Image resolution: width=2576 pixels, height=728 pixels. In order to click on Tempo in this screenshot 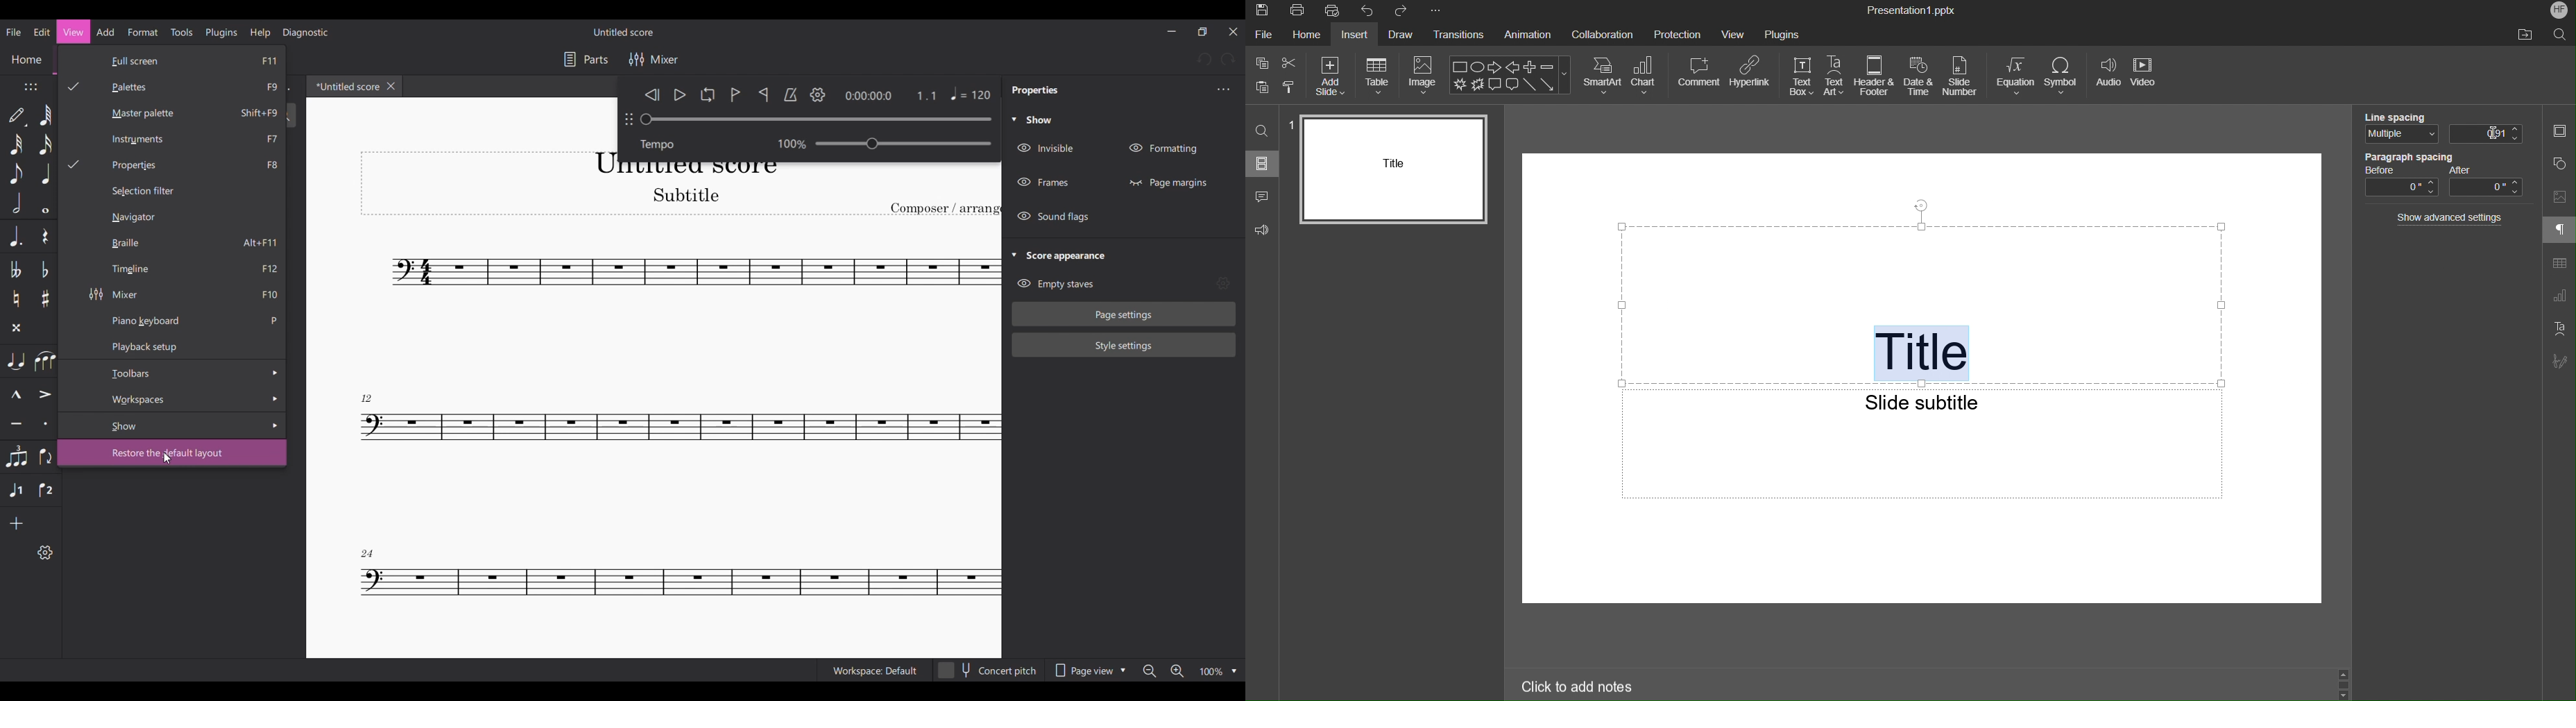, I will do `click(904, 143)`.